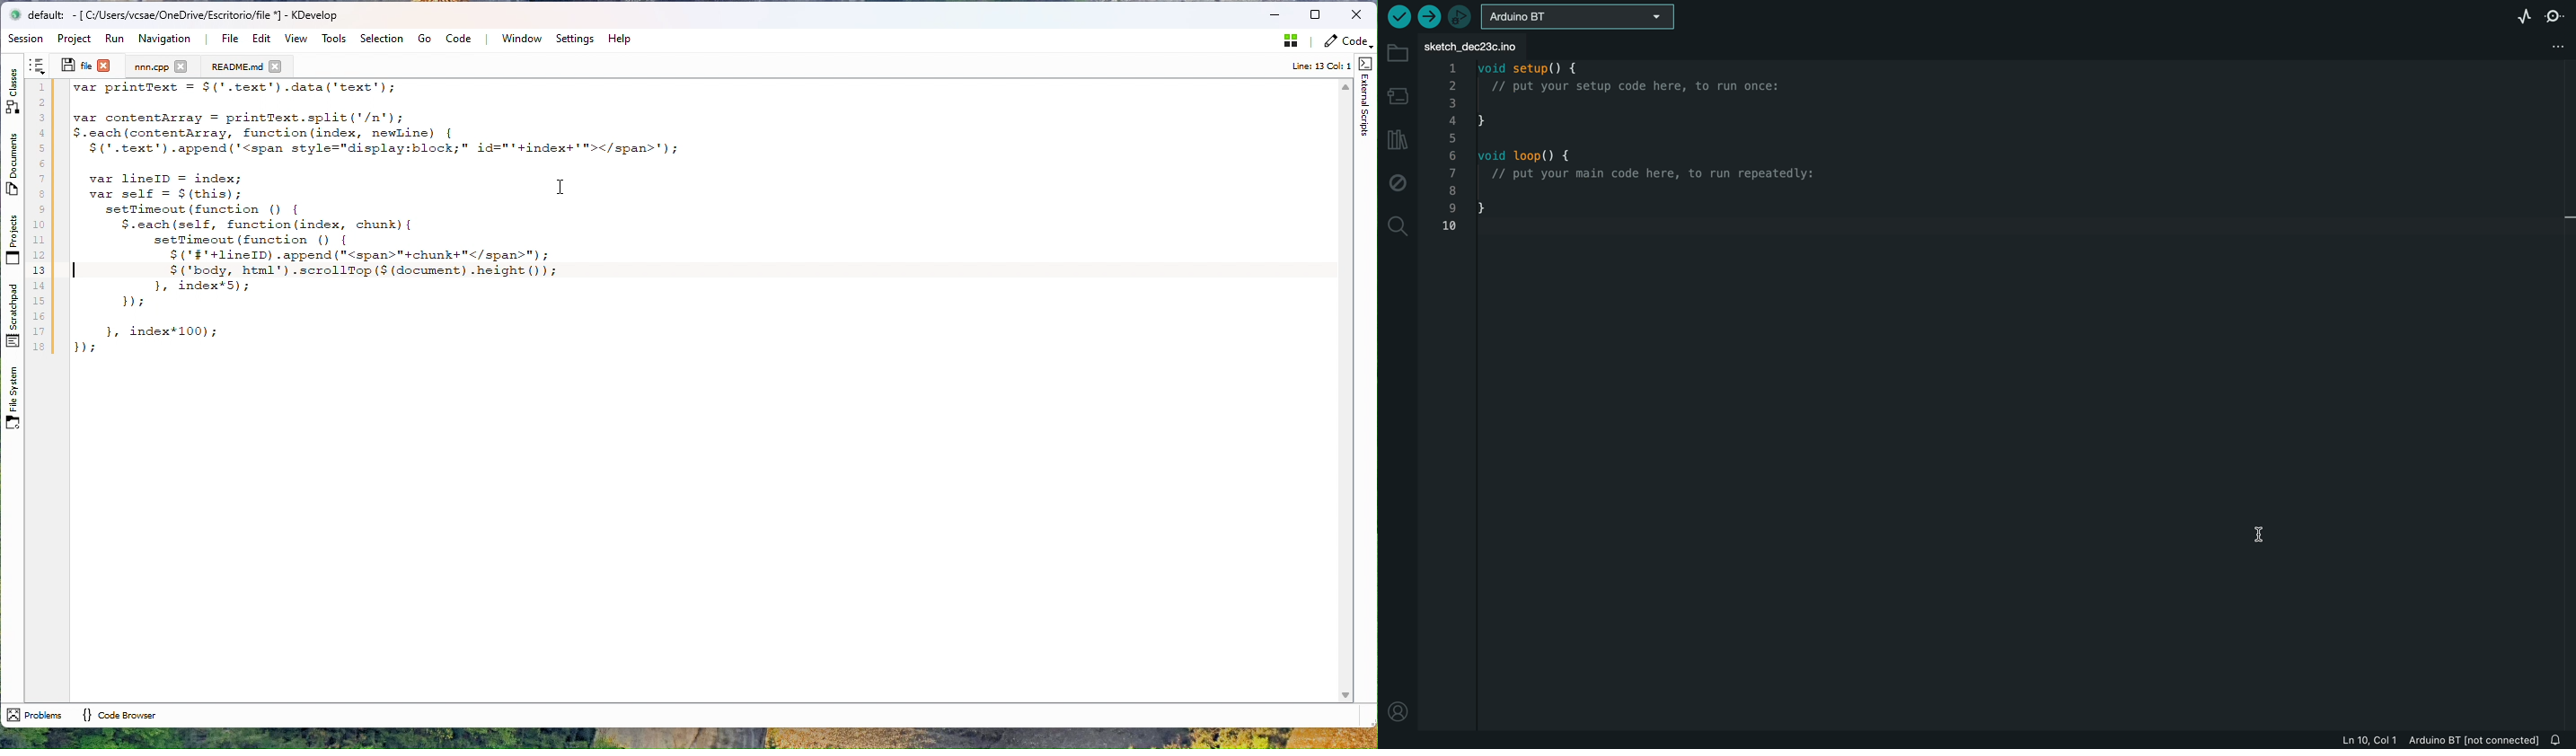 The width and height of the screenshot is (2576, 756). I want to click on Selection, so click(381, 39).